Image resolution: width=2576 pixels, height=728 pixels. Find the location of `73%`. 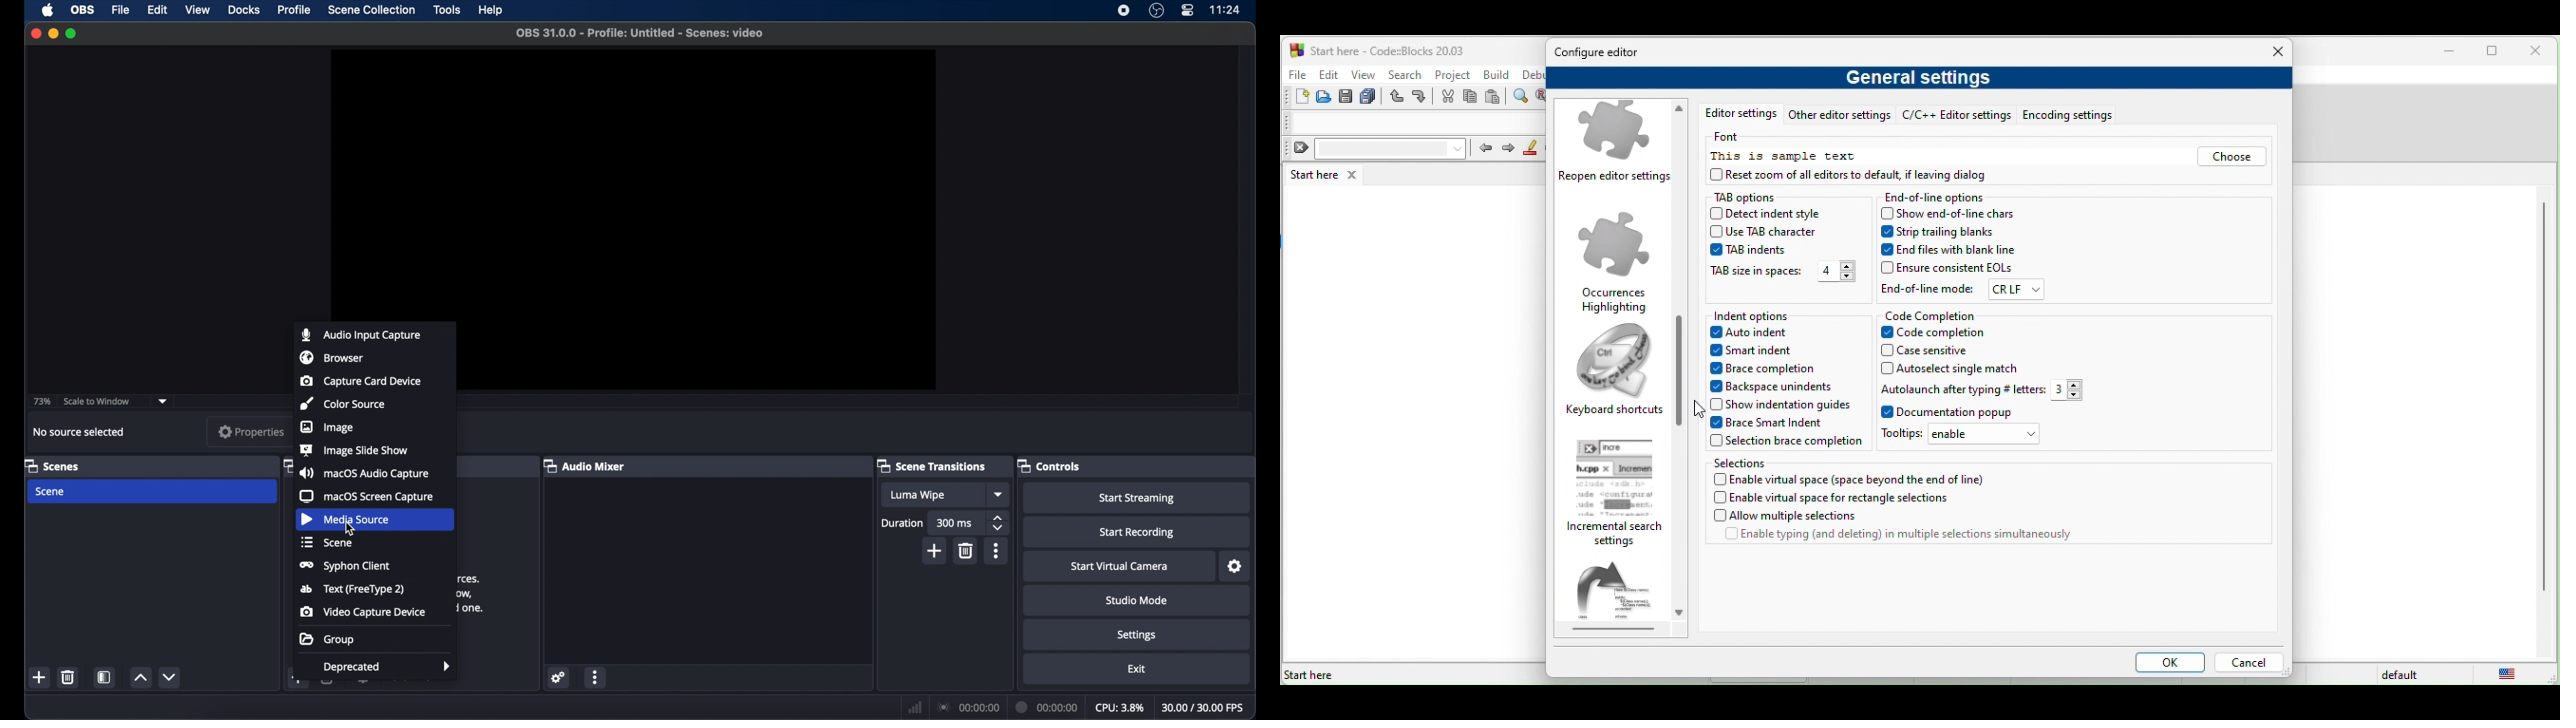

73% is located at coordinates (41, 401).